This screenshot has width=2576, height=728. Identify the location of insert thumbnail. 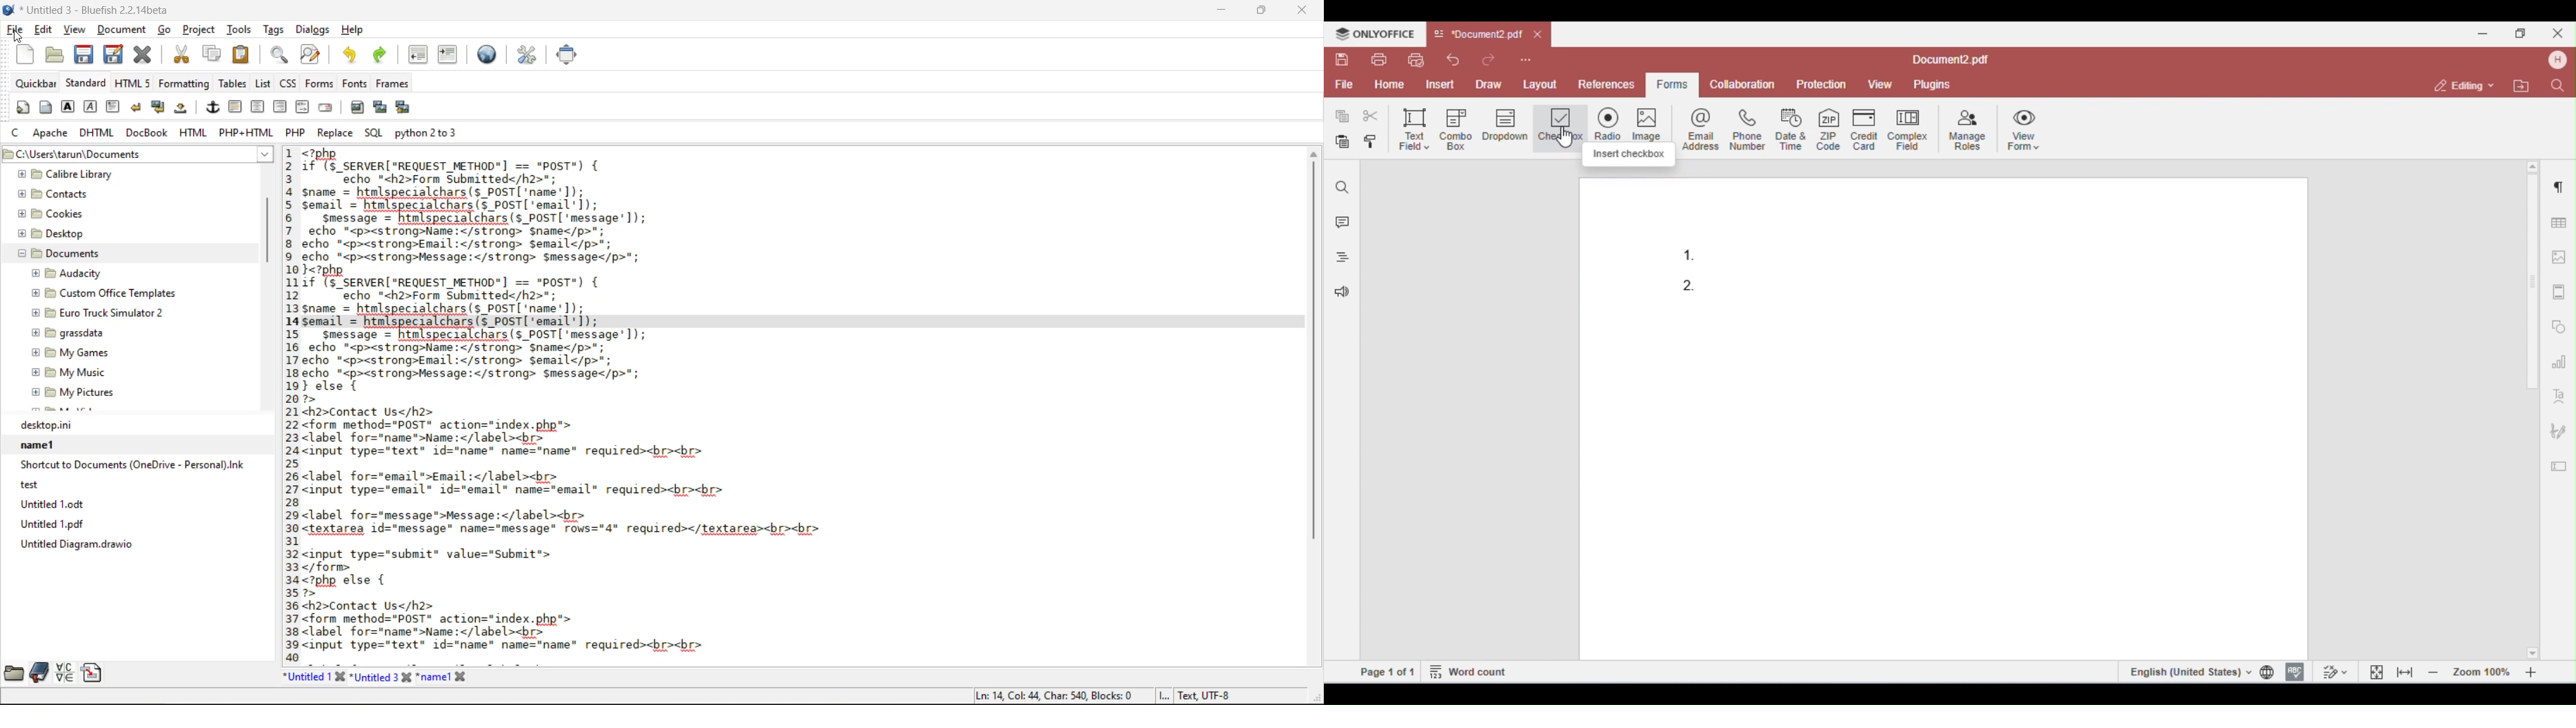
(381, 109).